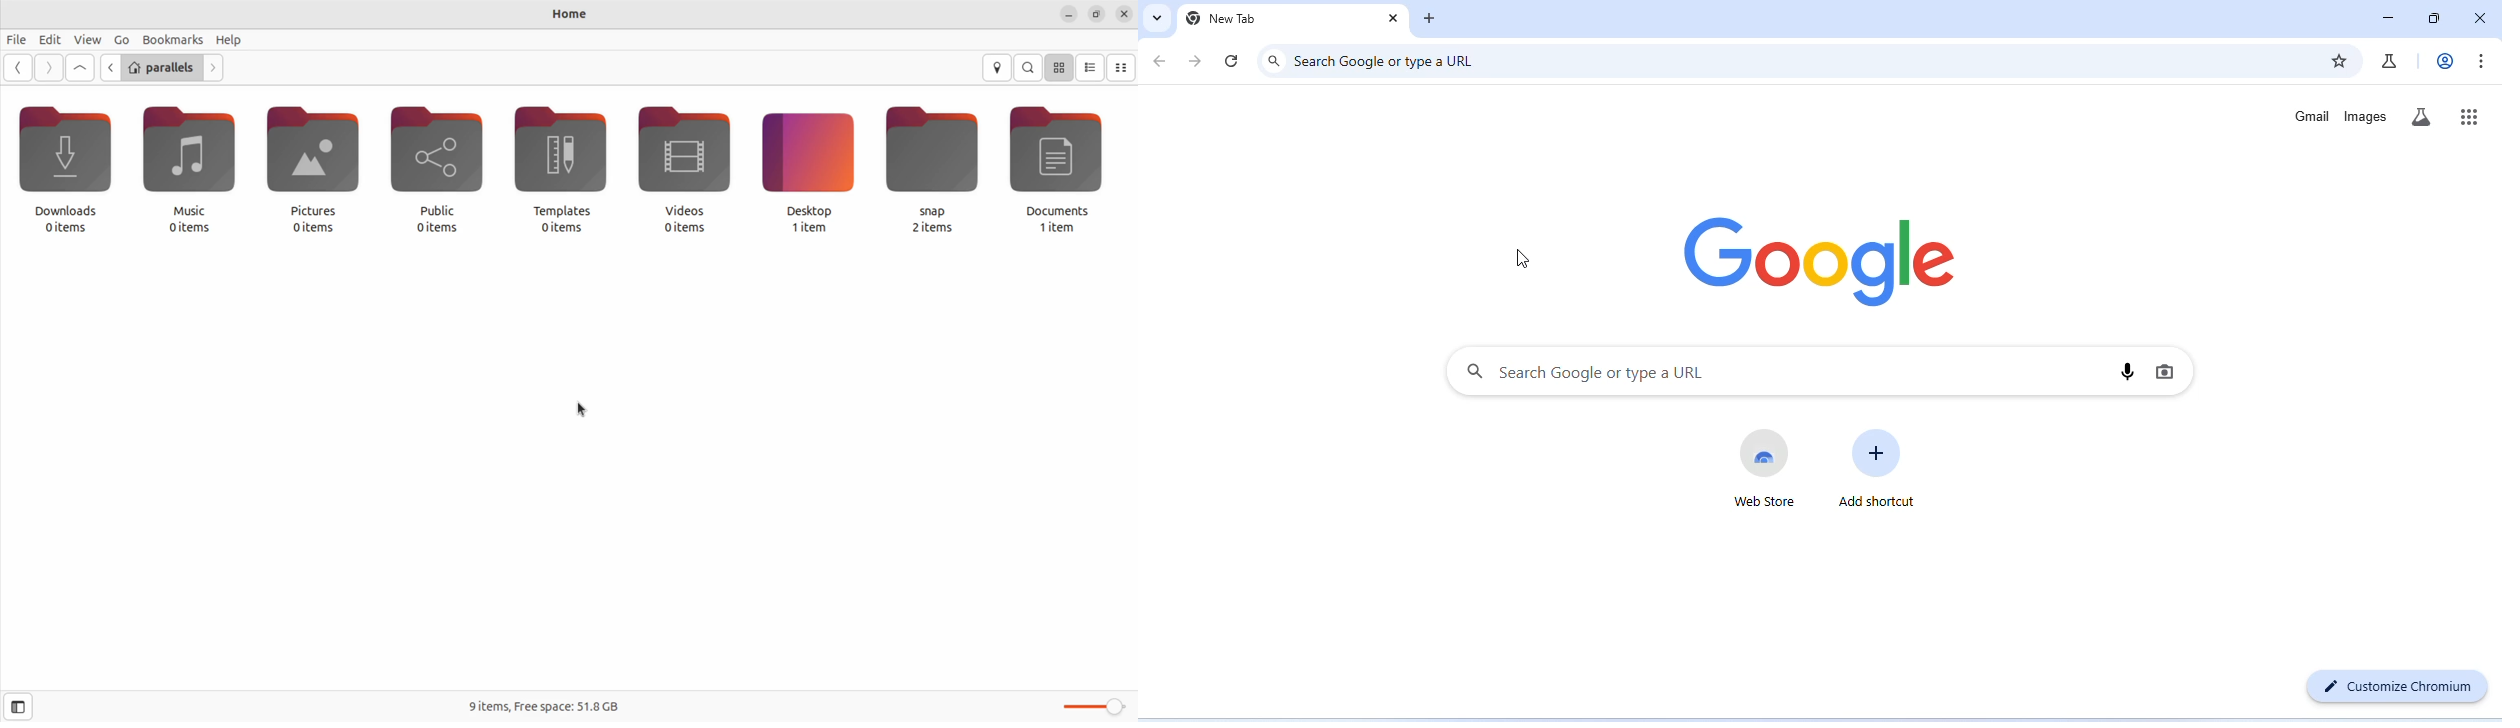 Image resolution: width=2520 pixels, height=728 pixels. I want to click on 1 item, so click(1056, 229).